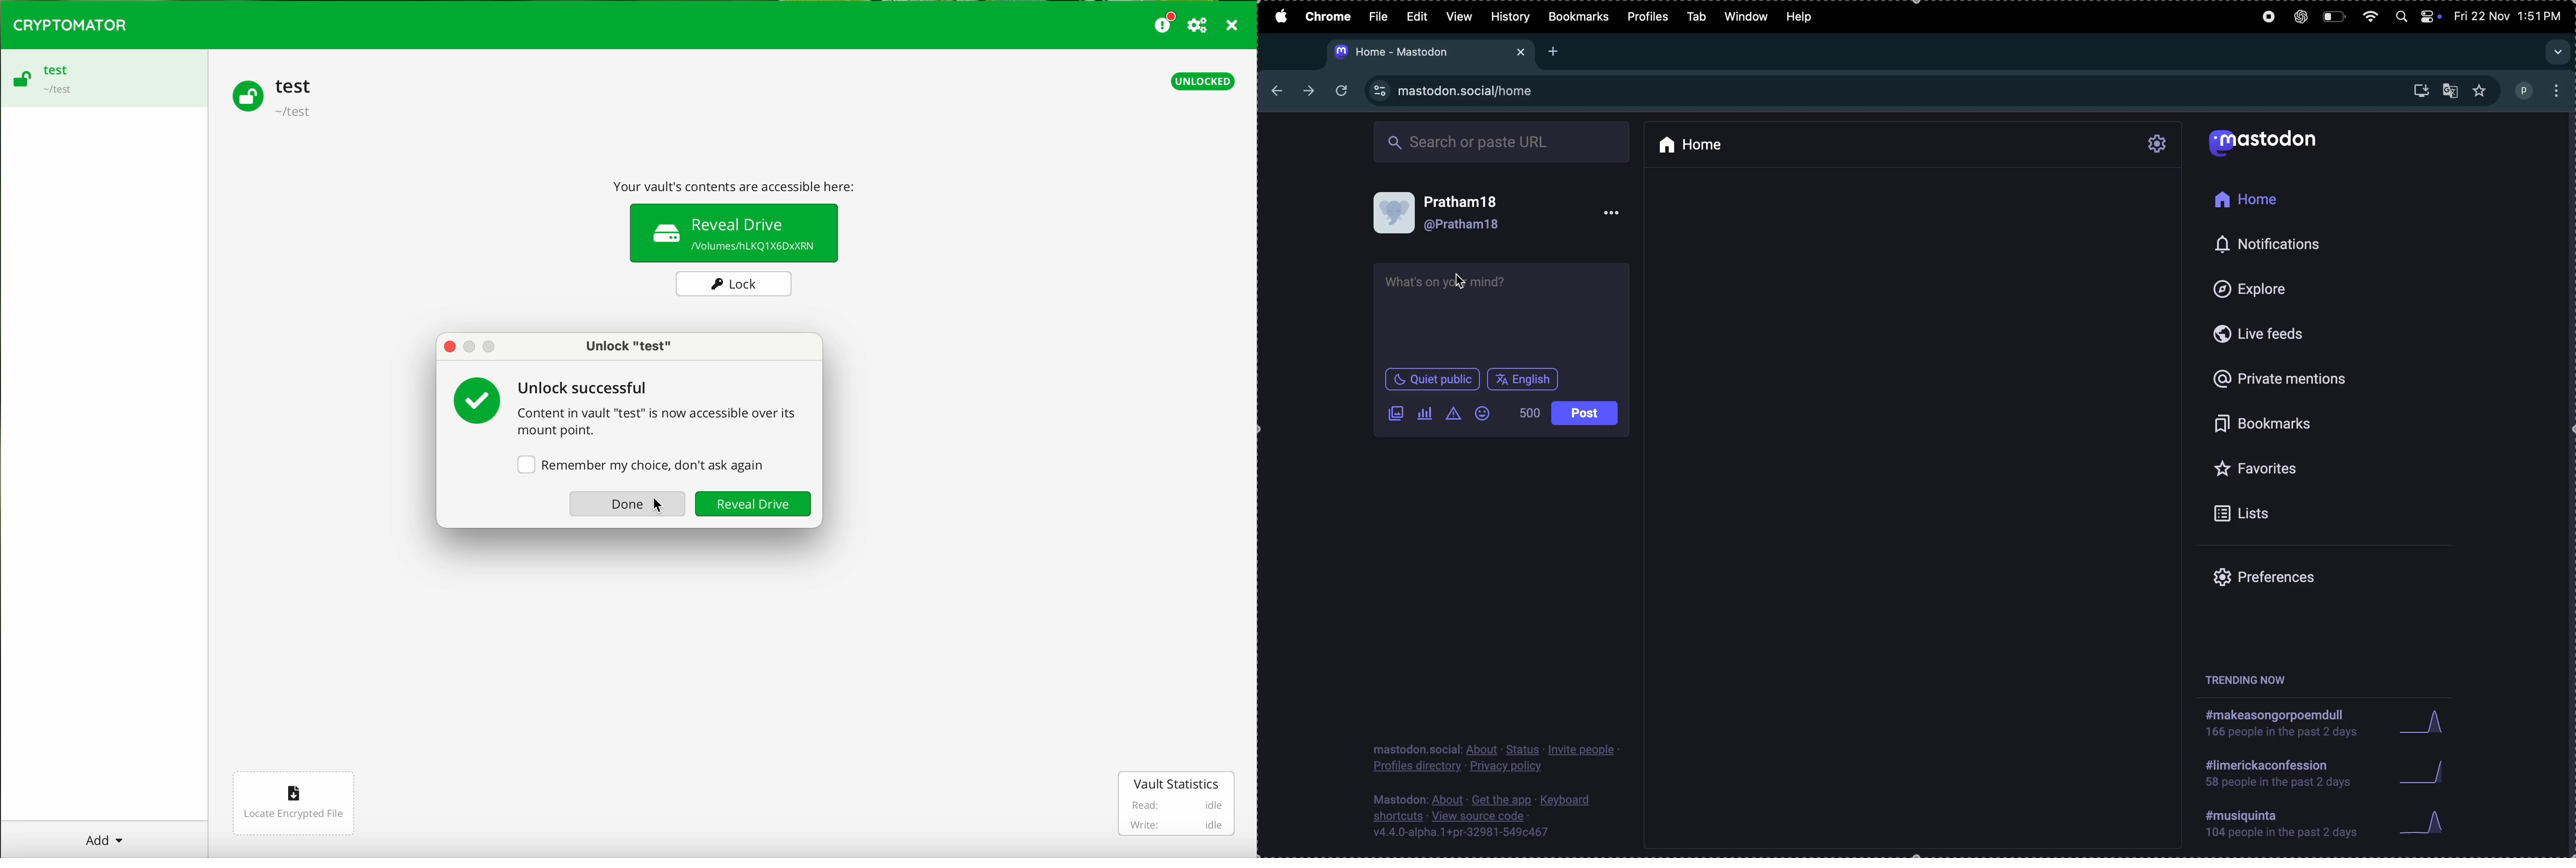 Image resolution: width=2576 pixels, height=868 pixels. I want to click on settings, so click(2158, 144).